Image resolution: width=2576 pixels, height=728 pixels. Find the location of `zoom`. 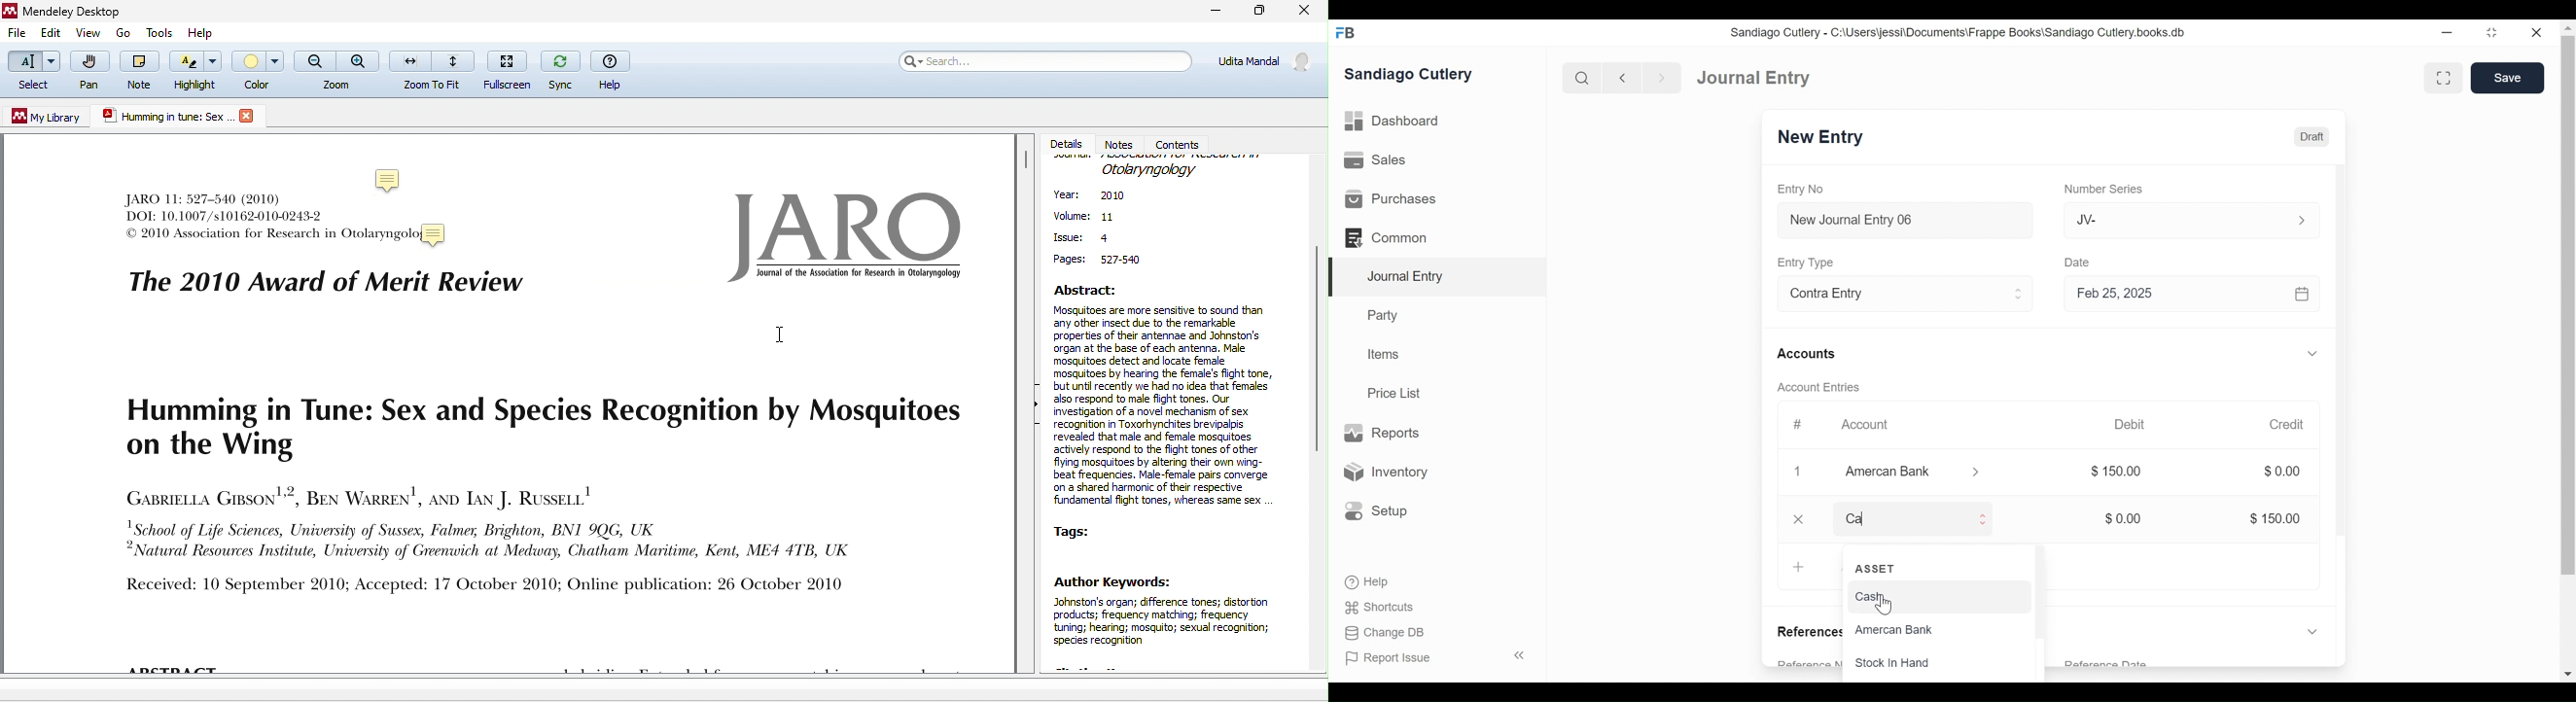

zoom is located at coordinates (336, 70).